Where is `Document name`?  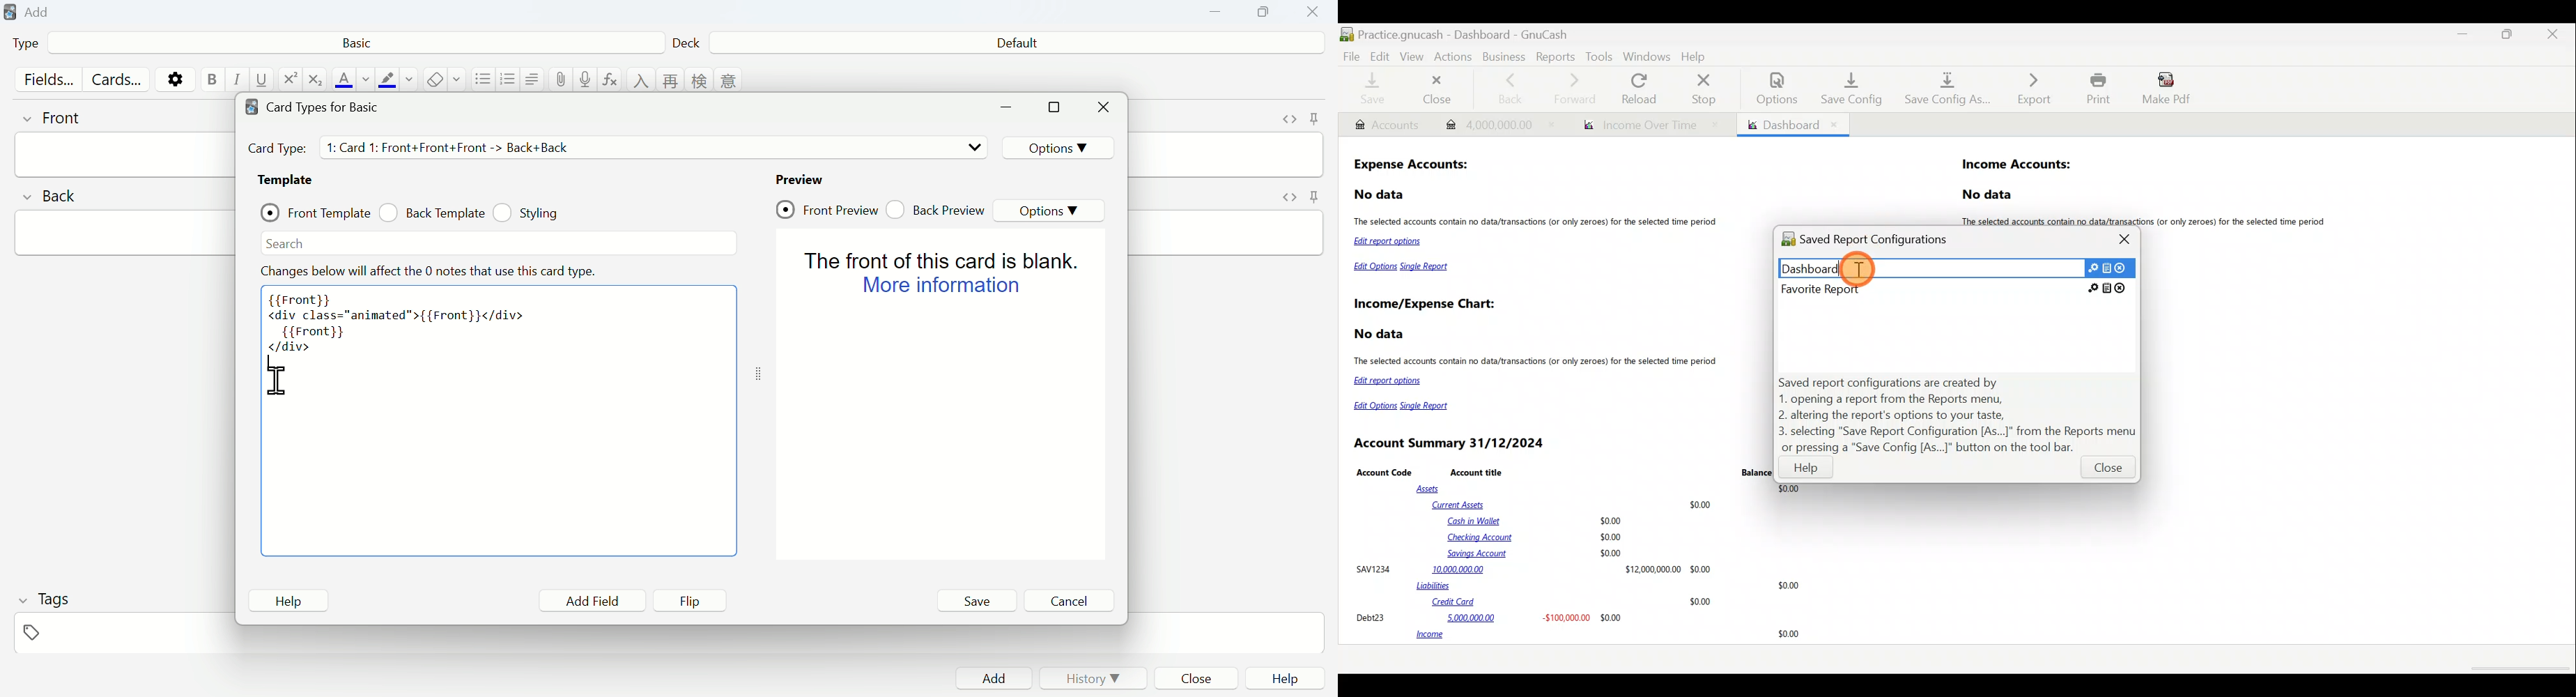 Document name is located at coordinates (1482, 31).